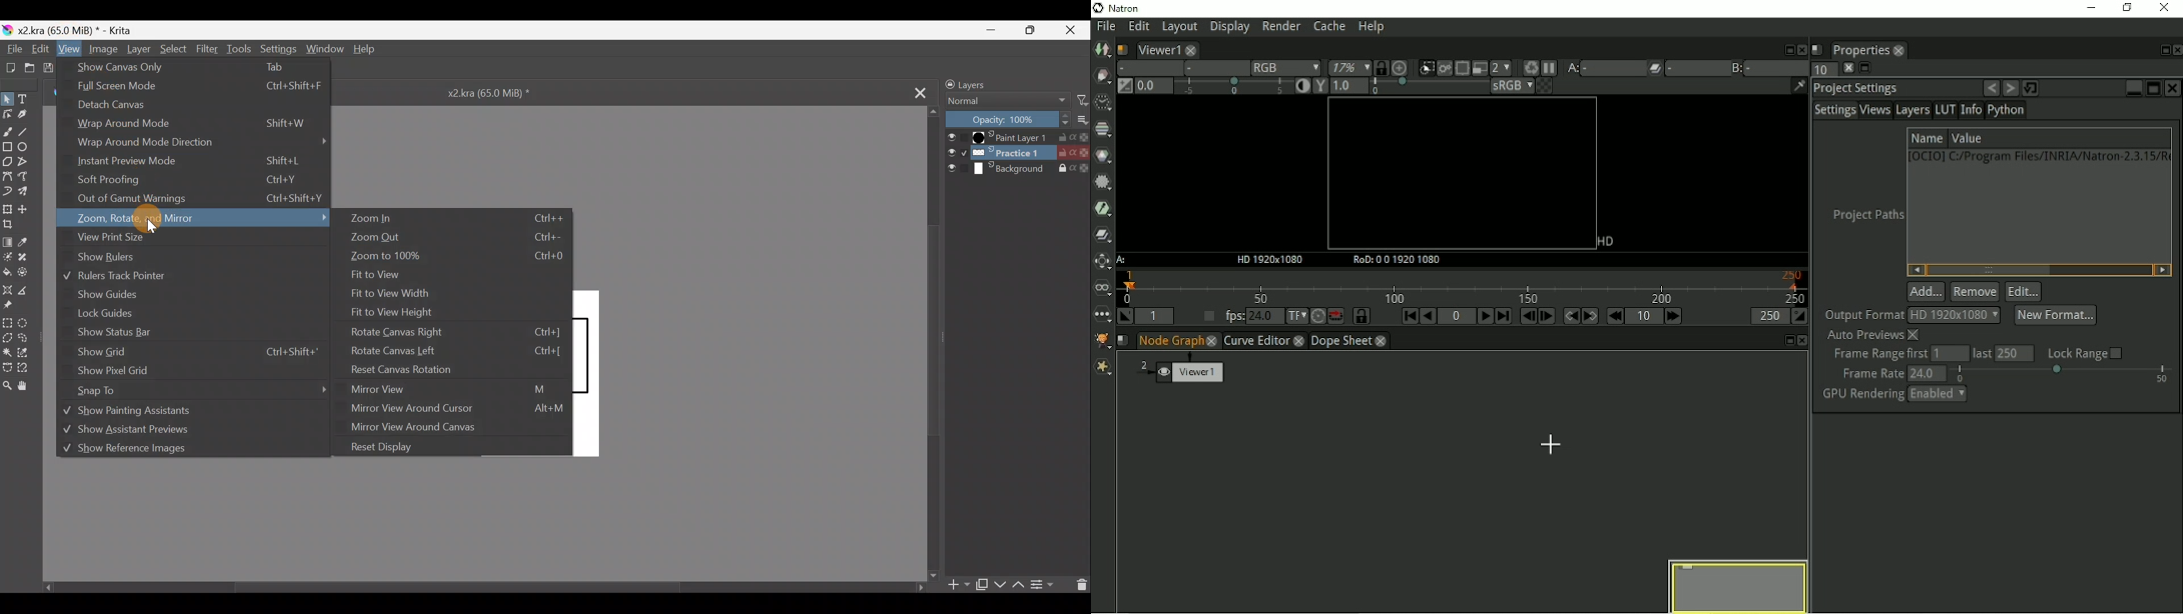  Describe the element at coordinates (240, 49) in the screenshot. I see `Tools` at that location.